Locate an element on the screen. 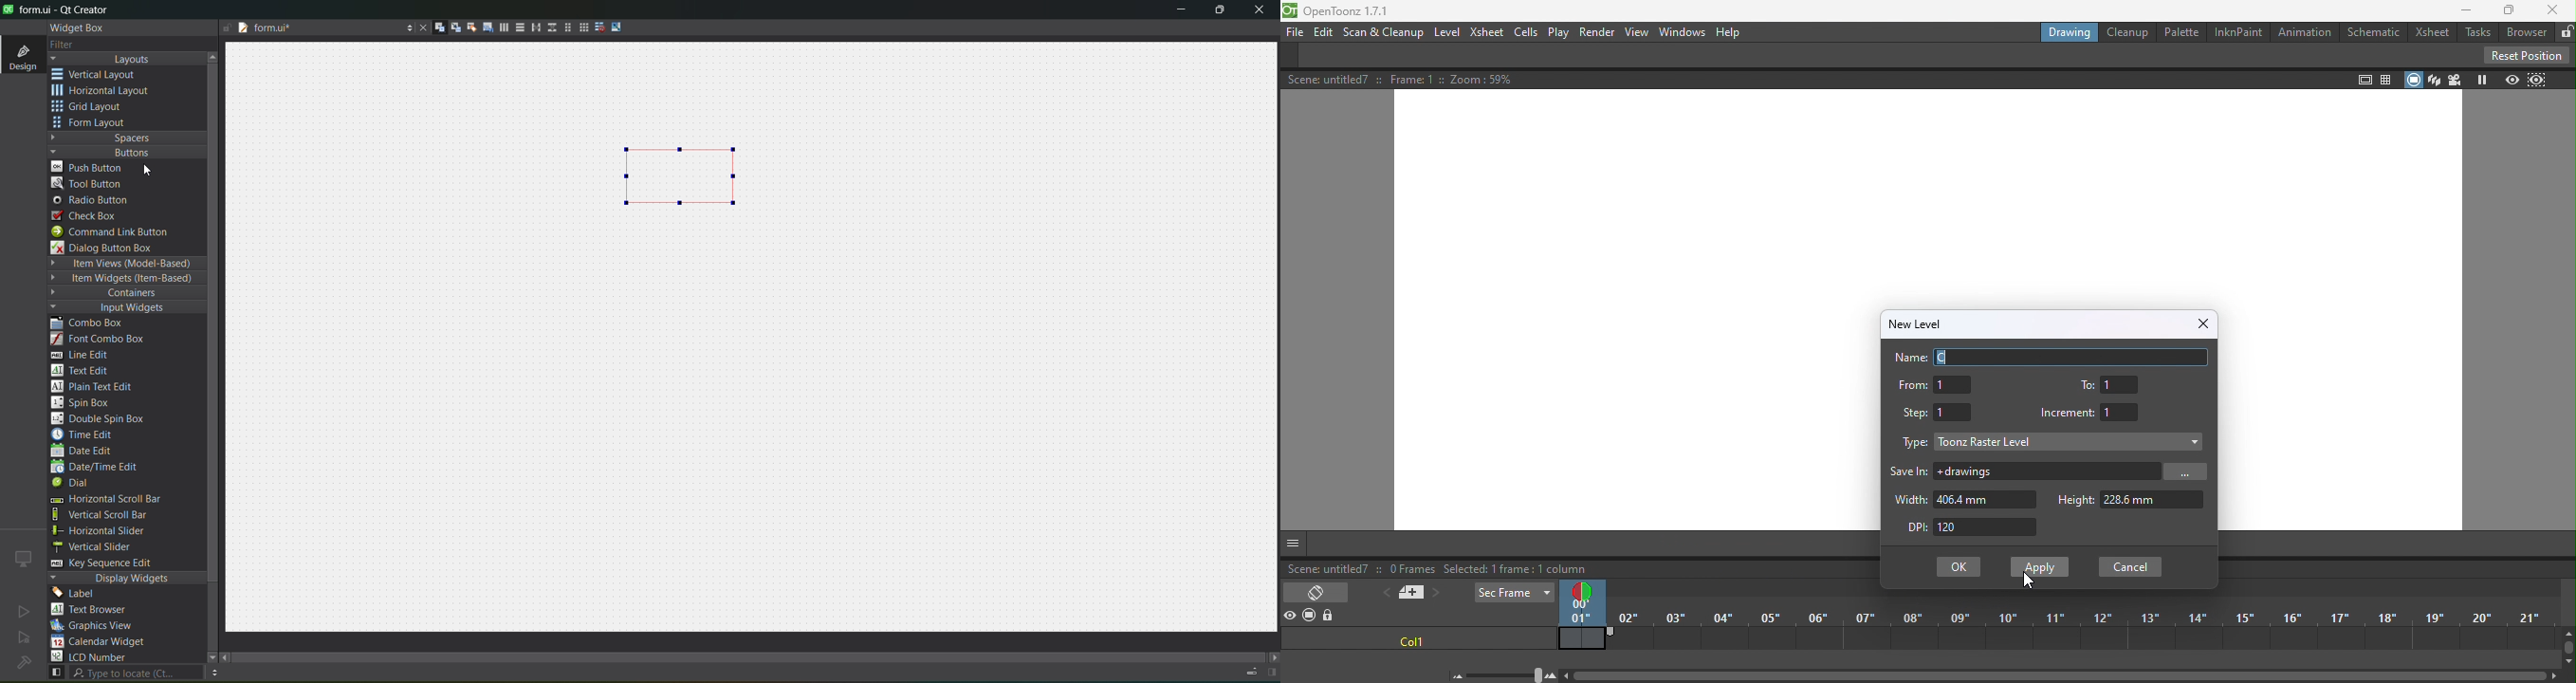 Image resolution: width=2576 pixels, height=700 pixels. text edit is located at coordinates (84, 370).